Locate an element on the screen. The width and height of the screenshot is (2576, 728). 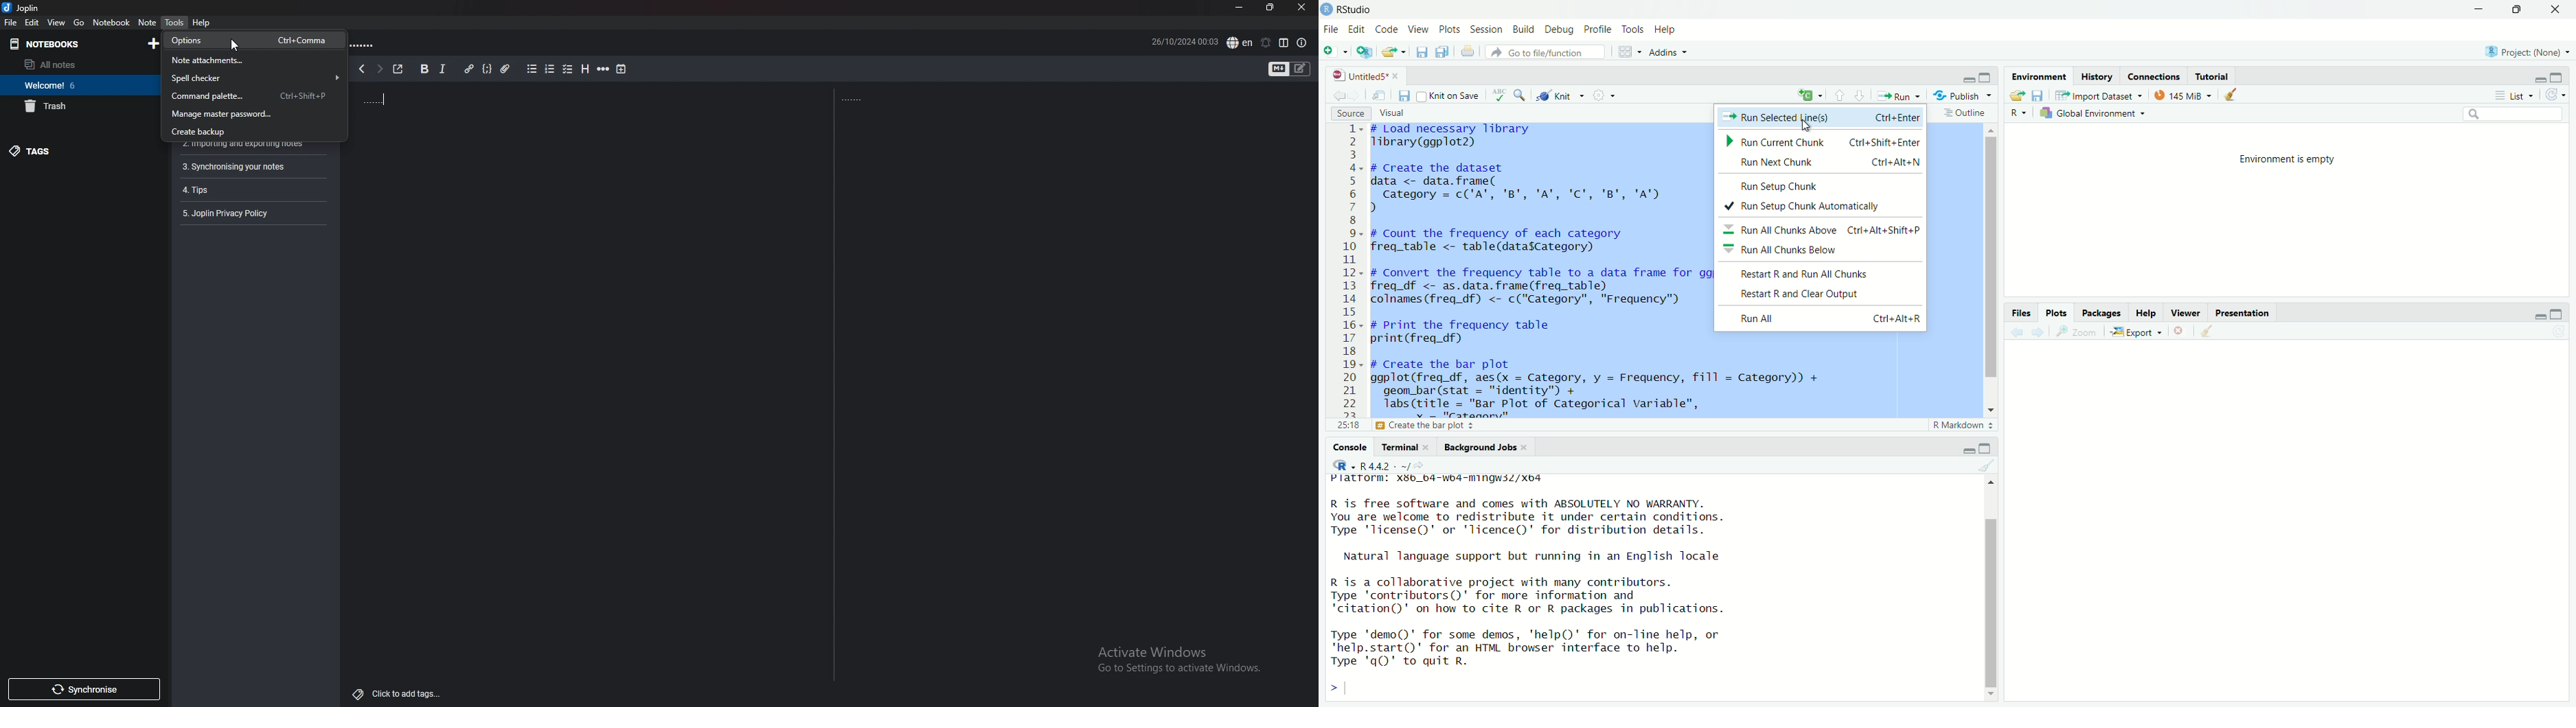
find and replace is located at coordinates (1520, 97).